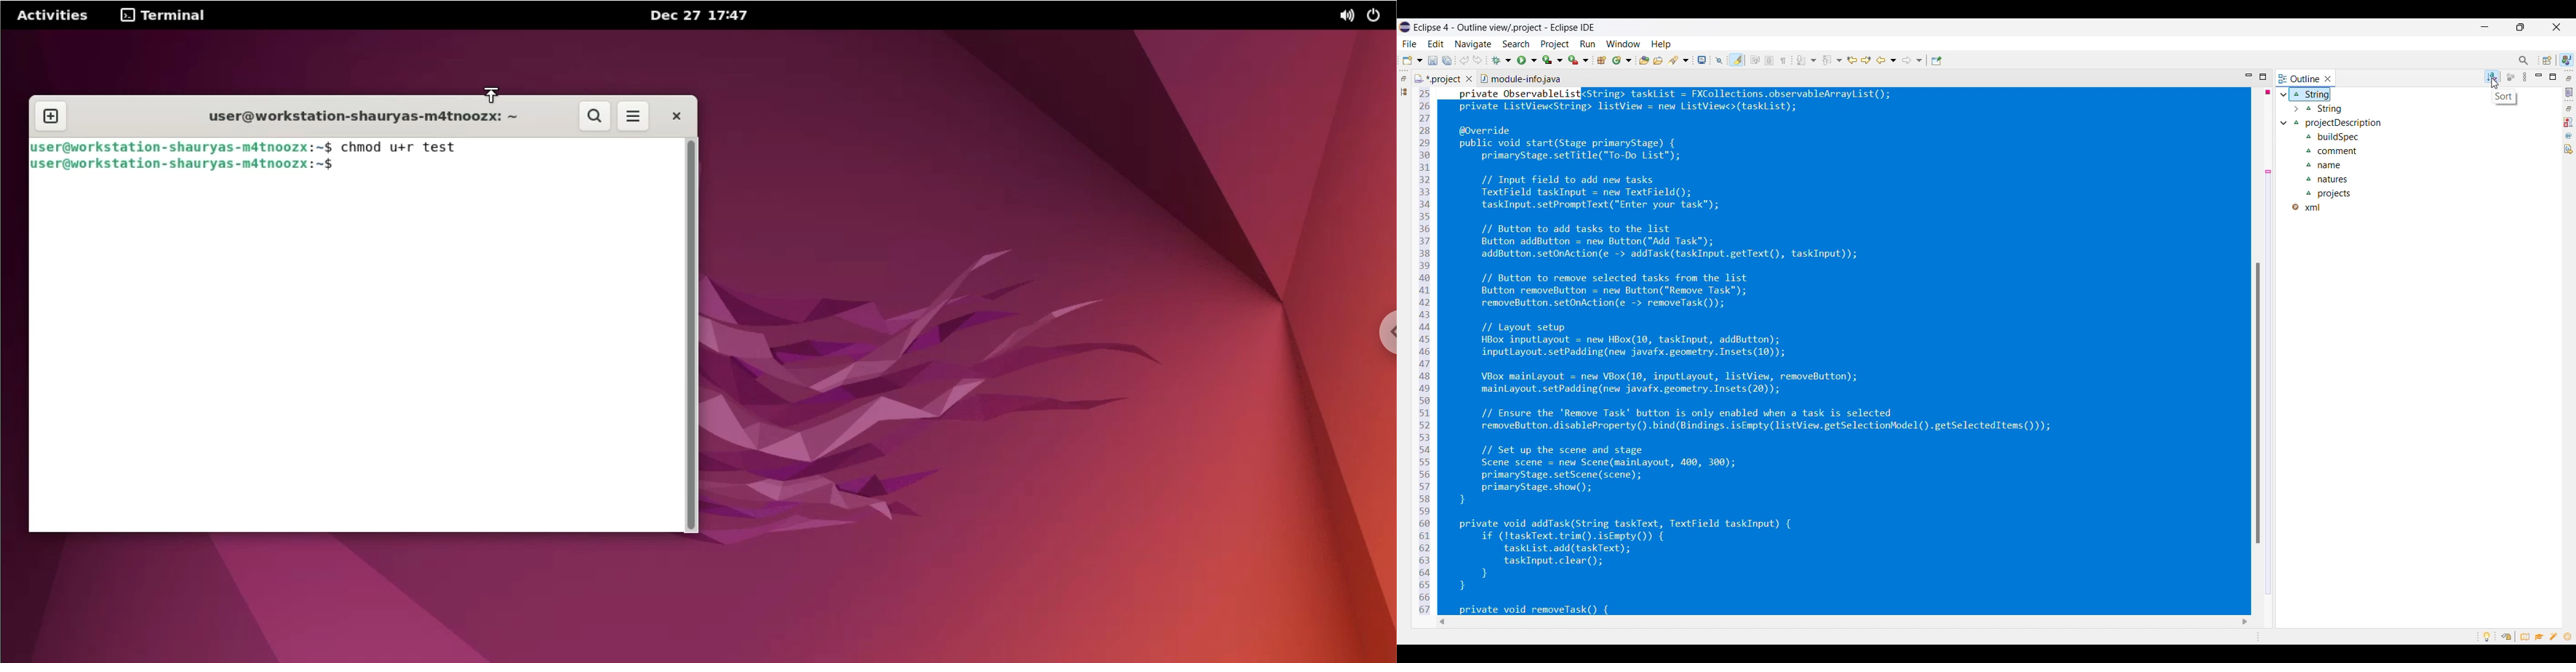 The image size is (2576, 672). I want to click on Restore, so click(2569, 78).